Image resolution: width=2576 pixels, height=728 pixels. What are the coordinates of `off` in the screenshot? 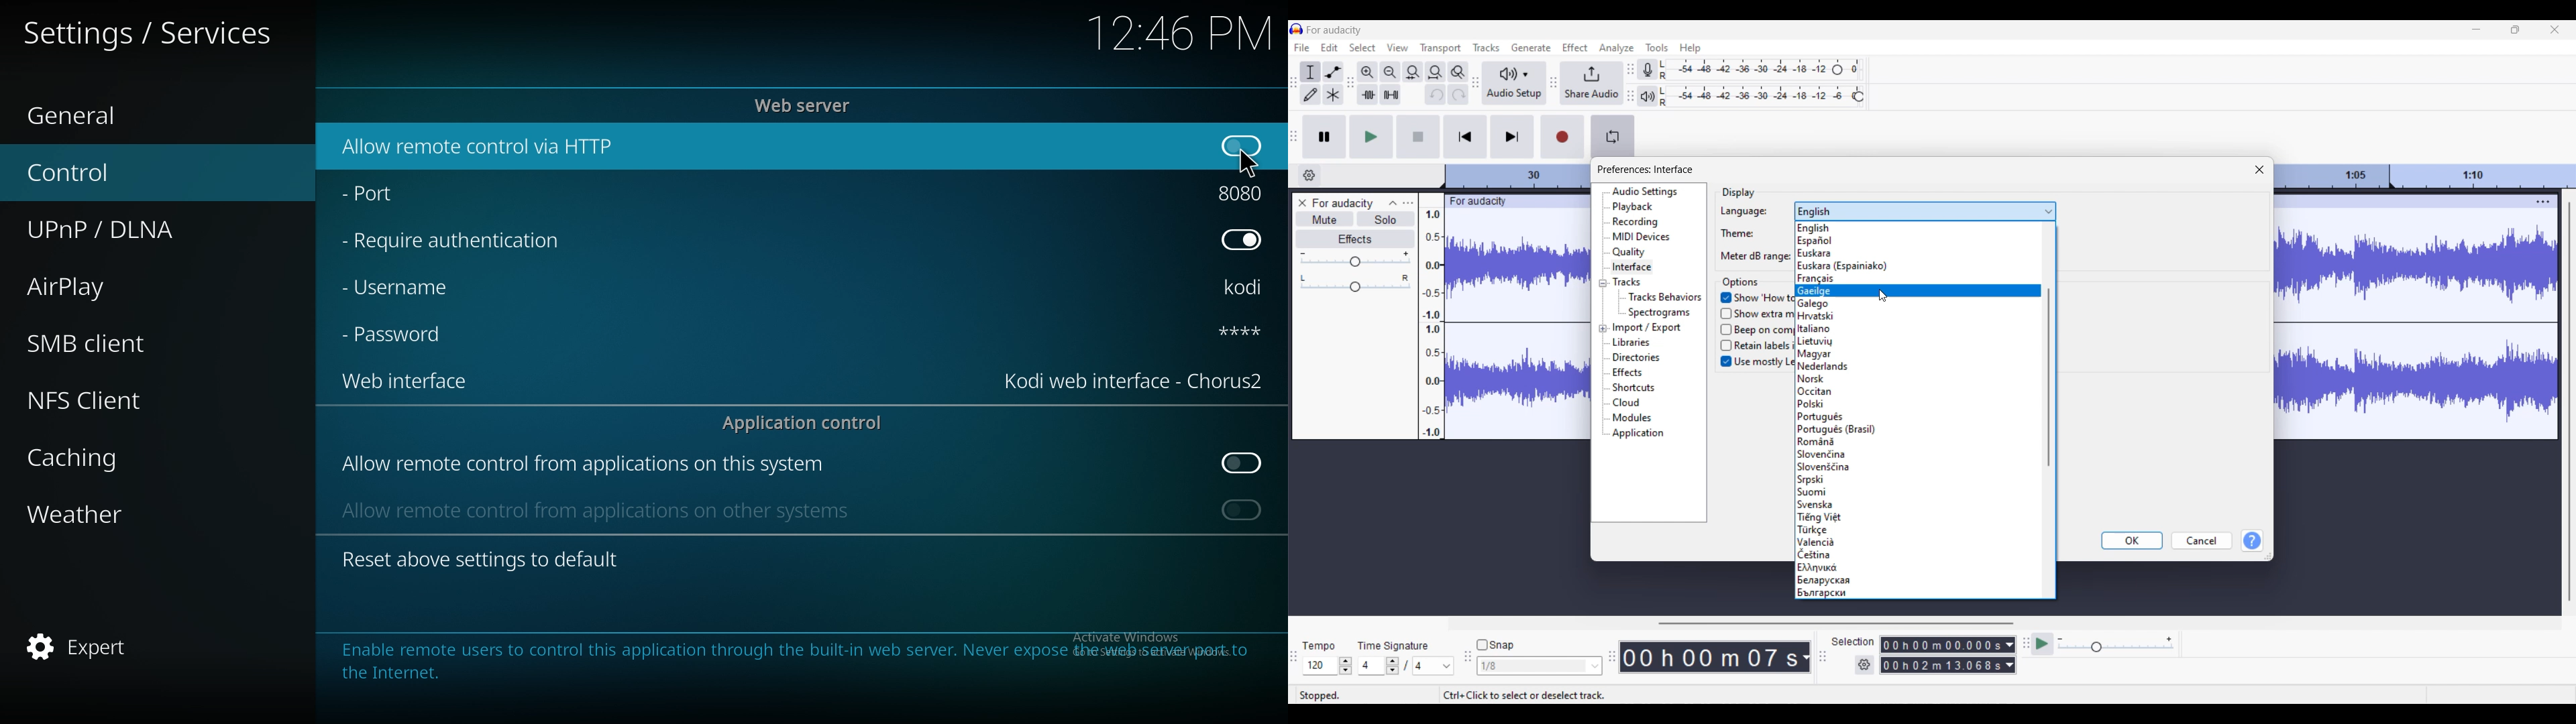 It's located at (1244, 463).